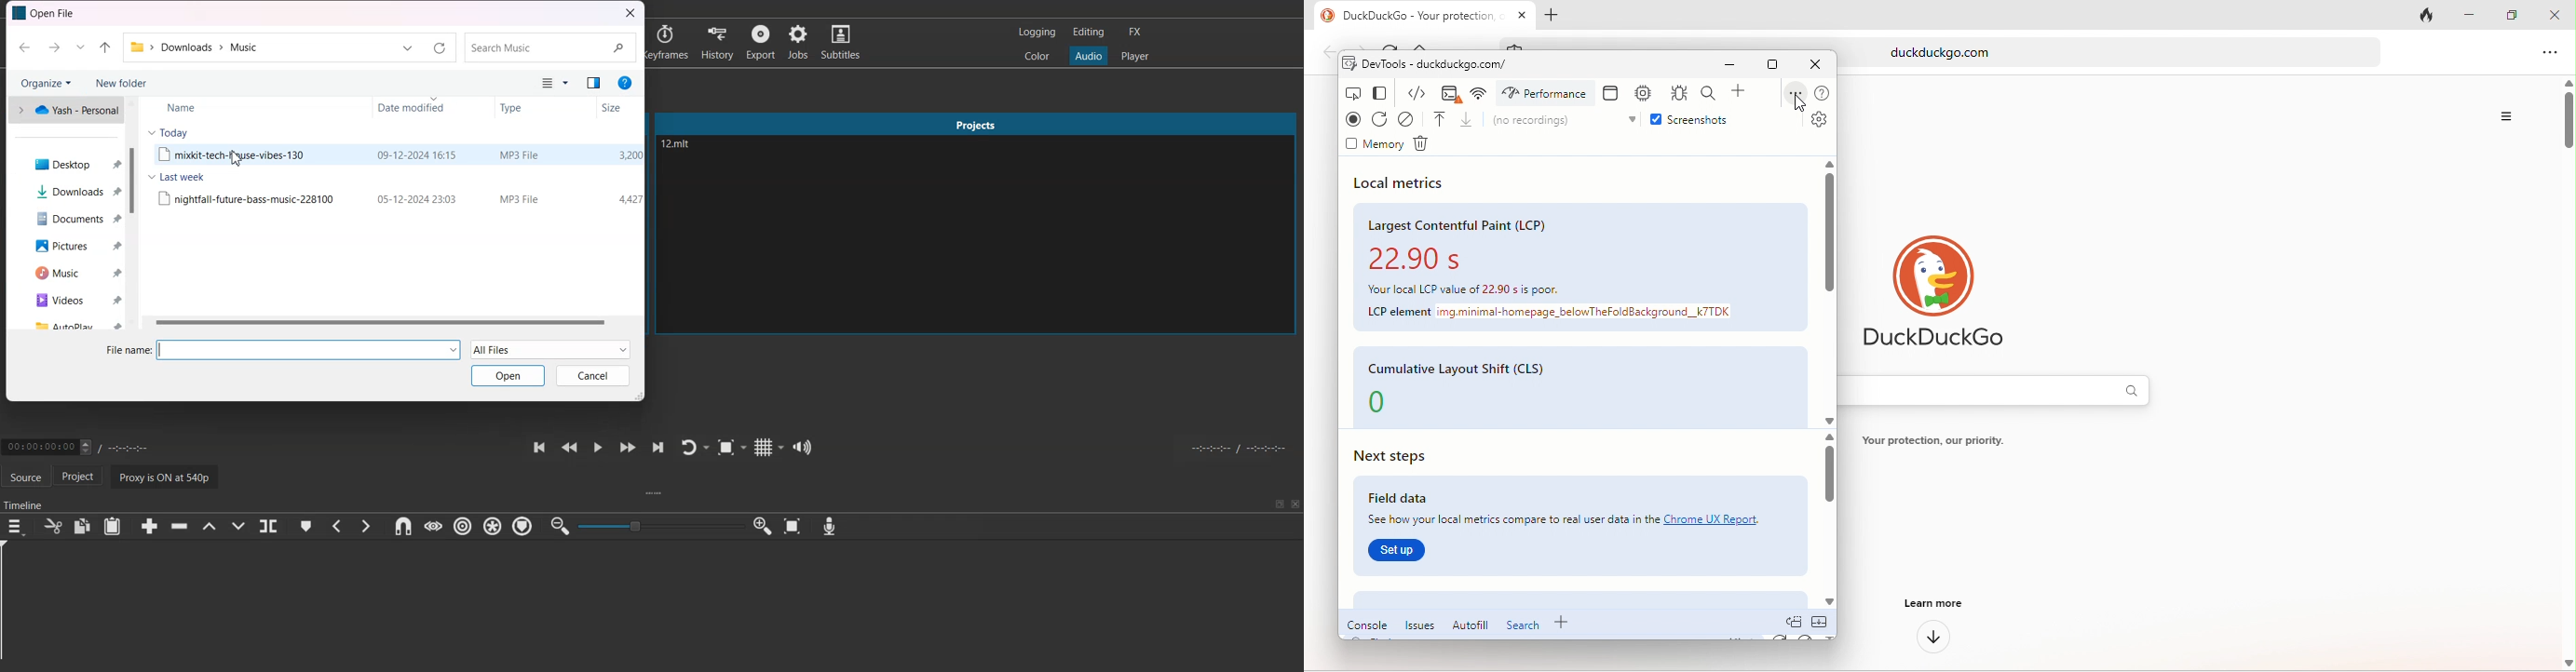 This screenshot has width=2576, height=672. Describe the element at coordinates (509, 375) in the screenshot. I see `Open` at that location.